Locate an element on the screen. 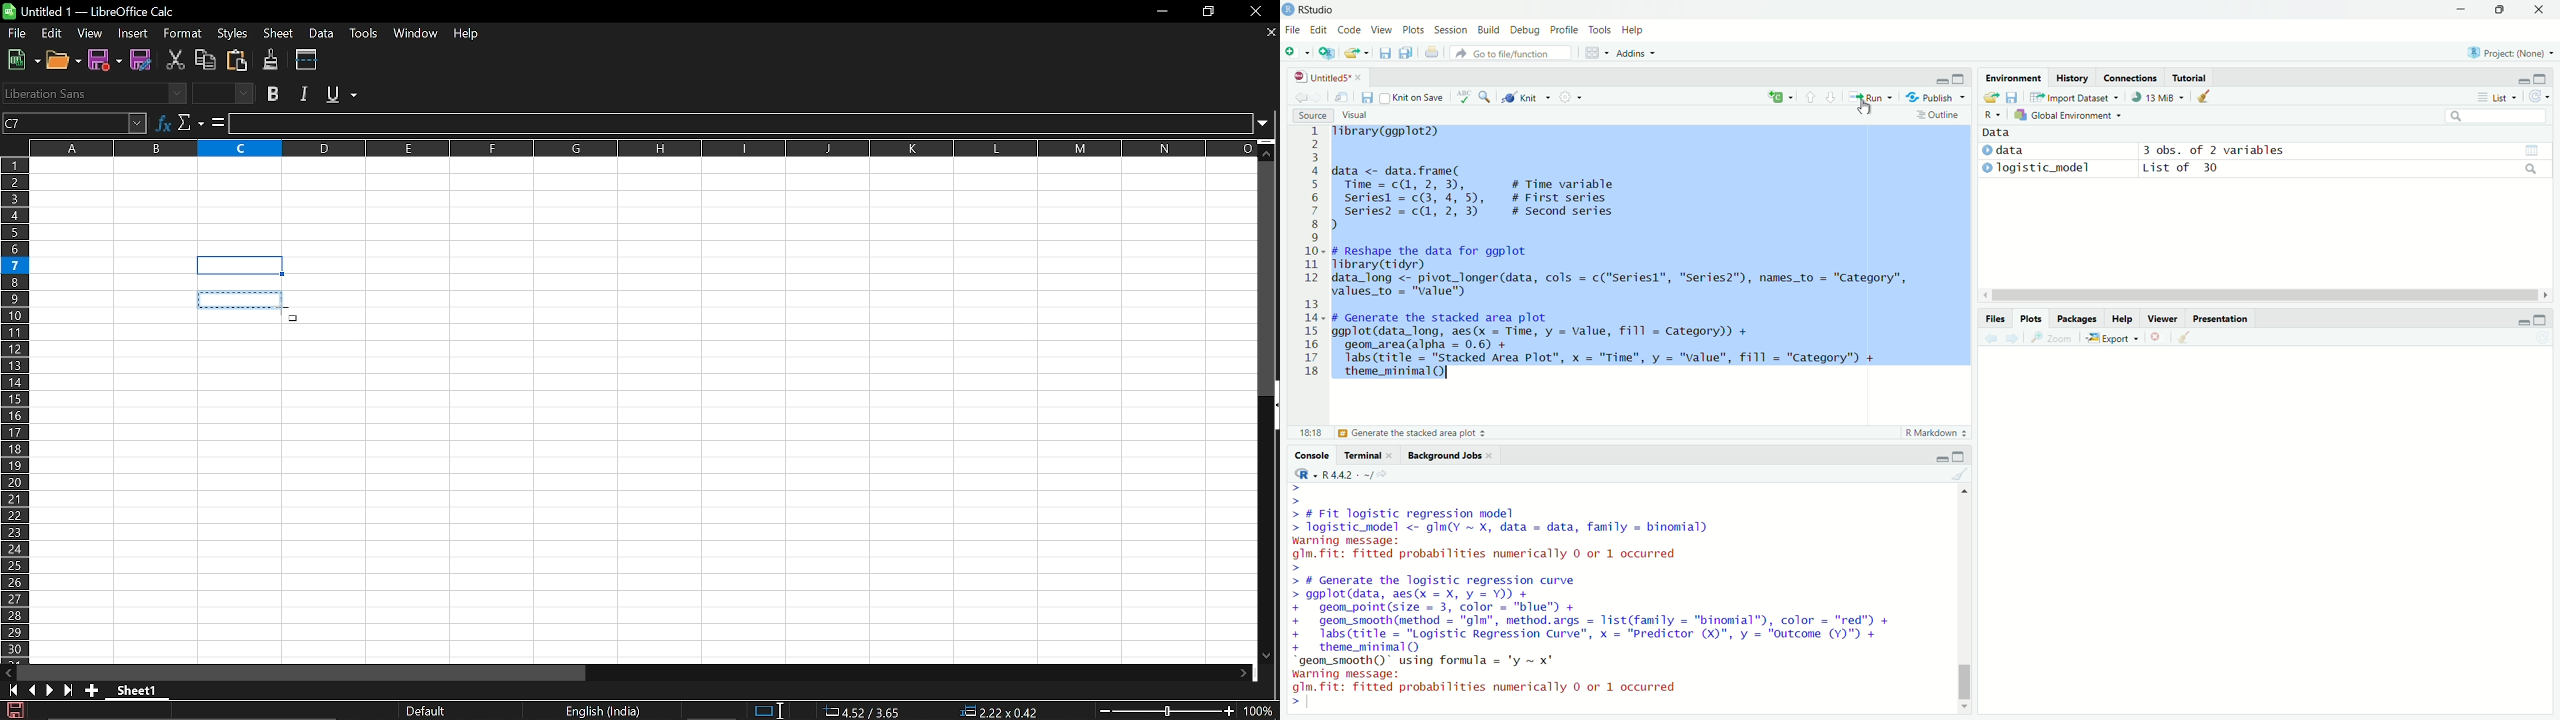 This screenshot has height=728, width=2576. Plots is located at coordinates (1415, 29).